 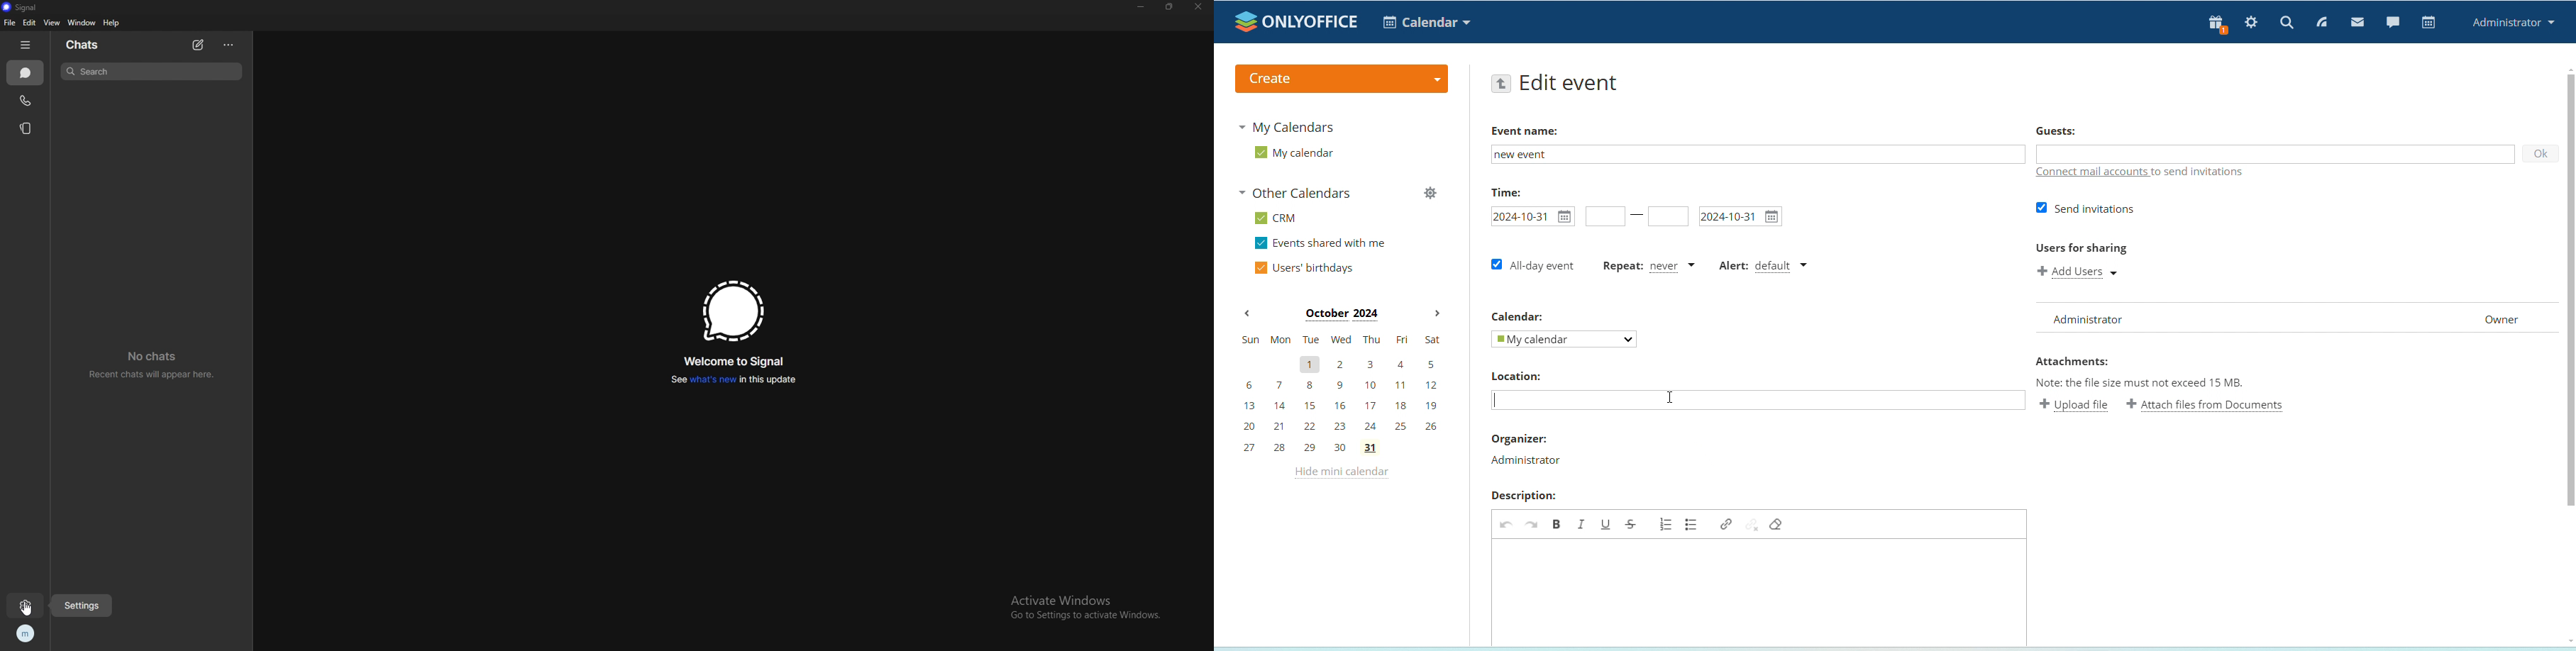 What do you see at coordinates (1247, 314) in the screenshot?
I see `previous month` at bounding box center [1247, 314].